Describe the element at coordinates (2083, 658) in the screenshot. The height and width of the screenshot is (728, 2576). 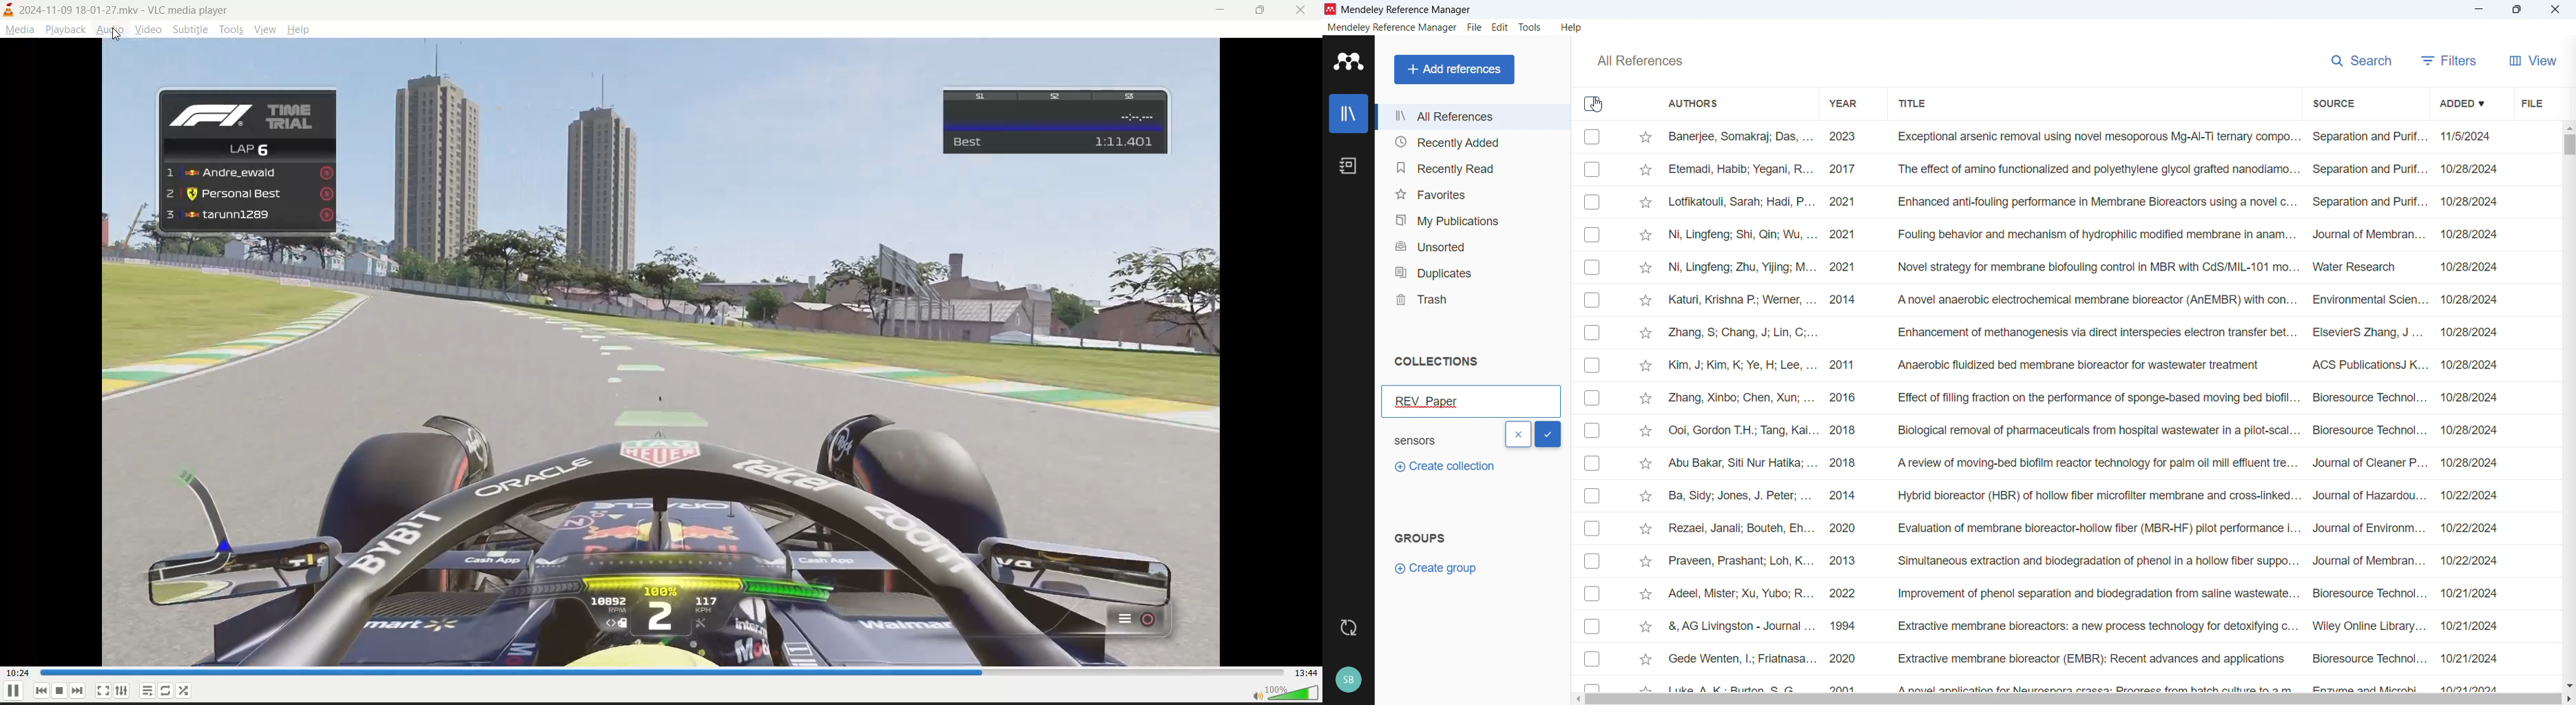
I see `Gede Wenten, |; Friatnasa... 2020 Extractive membrane bioreactor (EMBR): Recent advances and applications Bioresource Technol... 10/21/2024` at that location.